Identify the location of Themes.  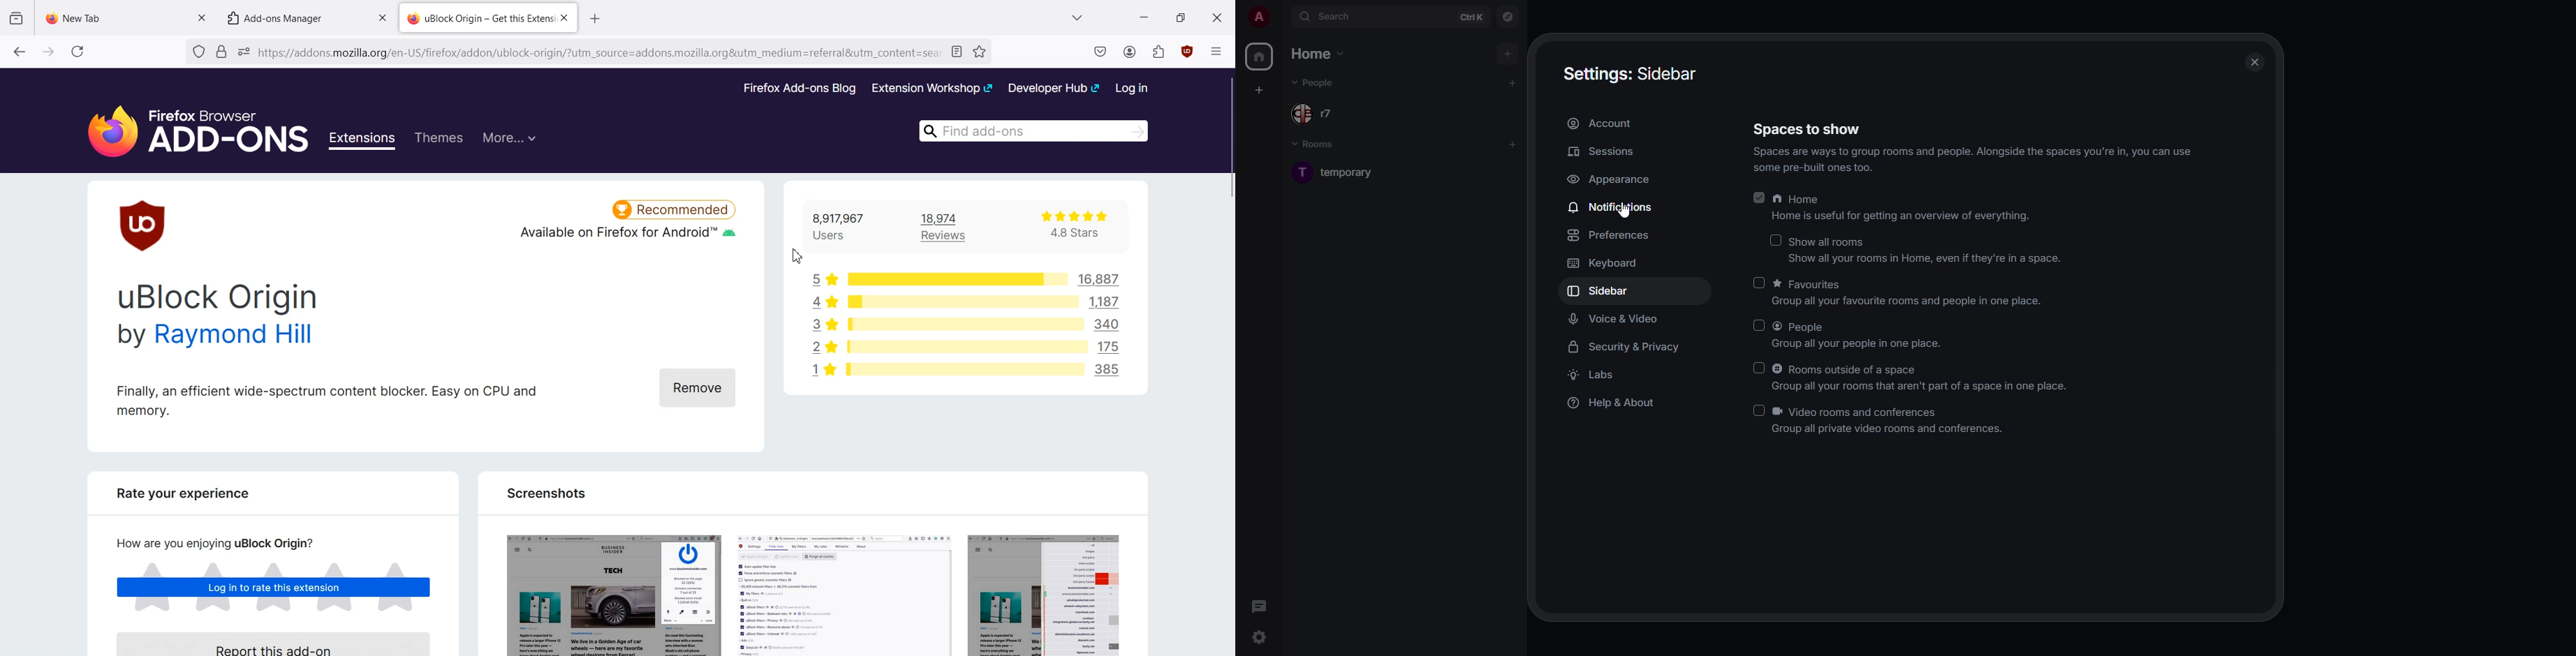
(438, 138).